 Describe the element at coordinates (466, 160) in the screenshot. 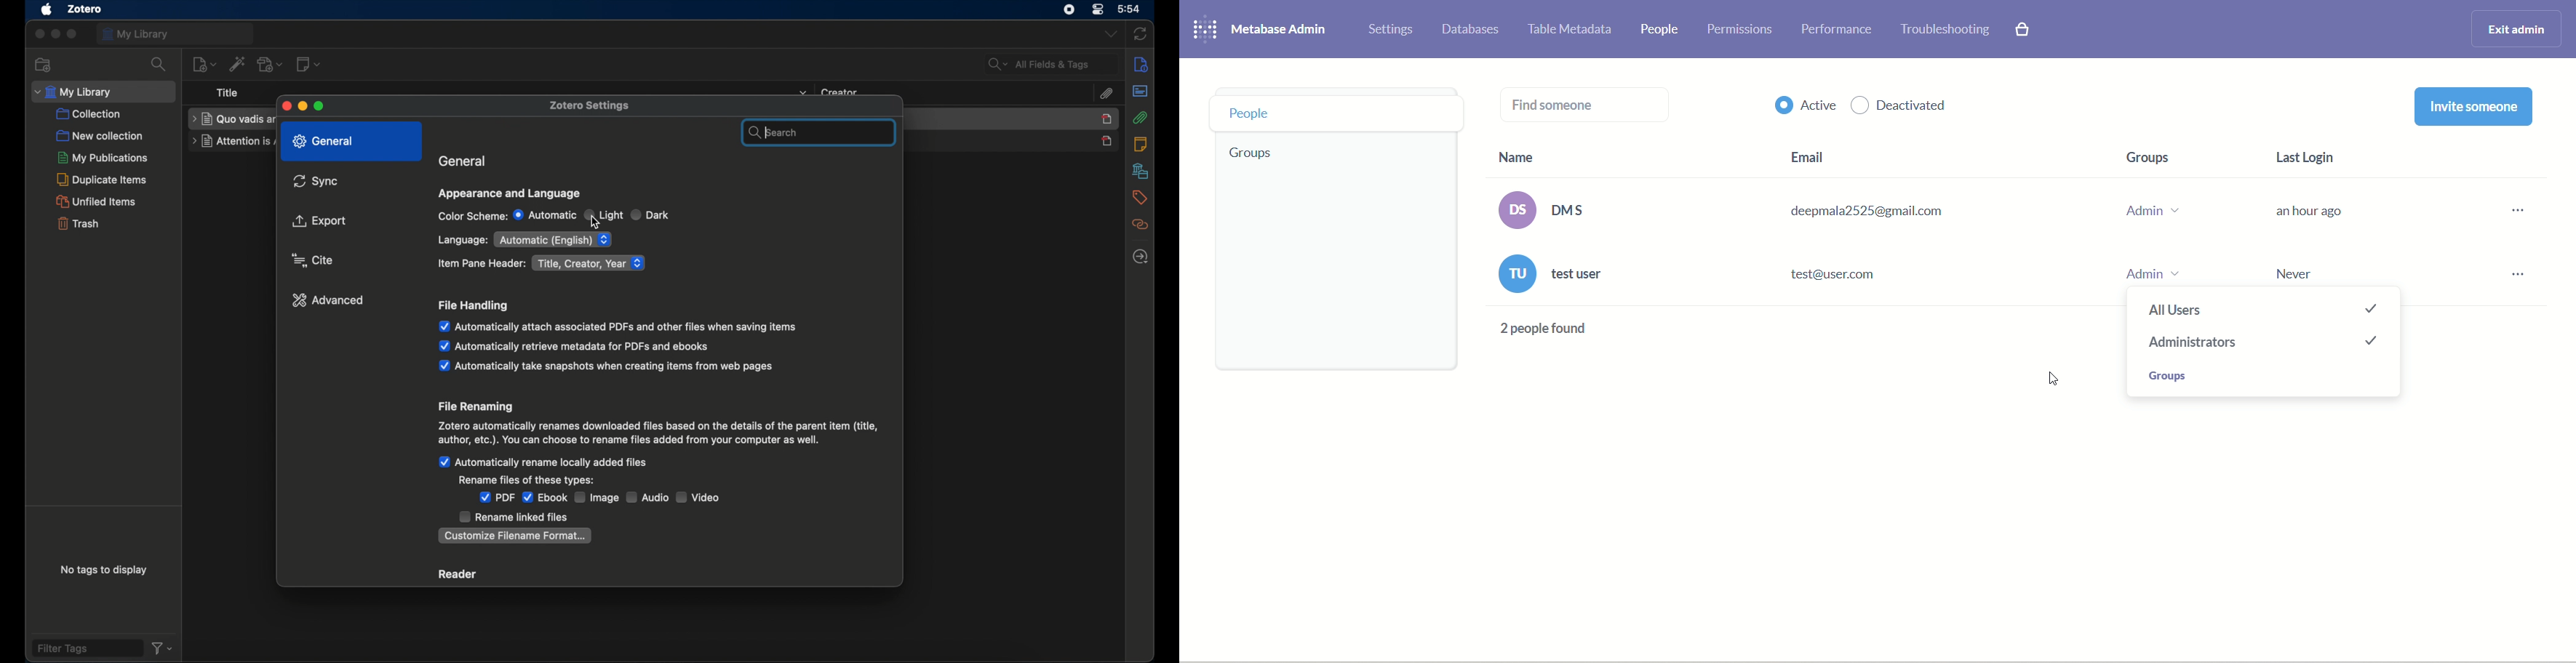

I see `general` at that location.